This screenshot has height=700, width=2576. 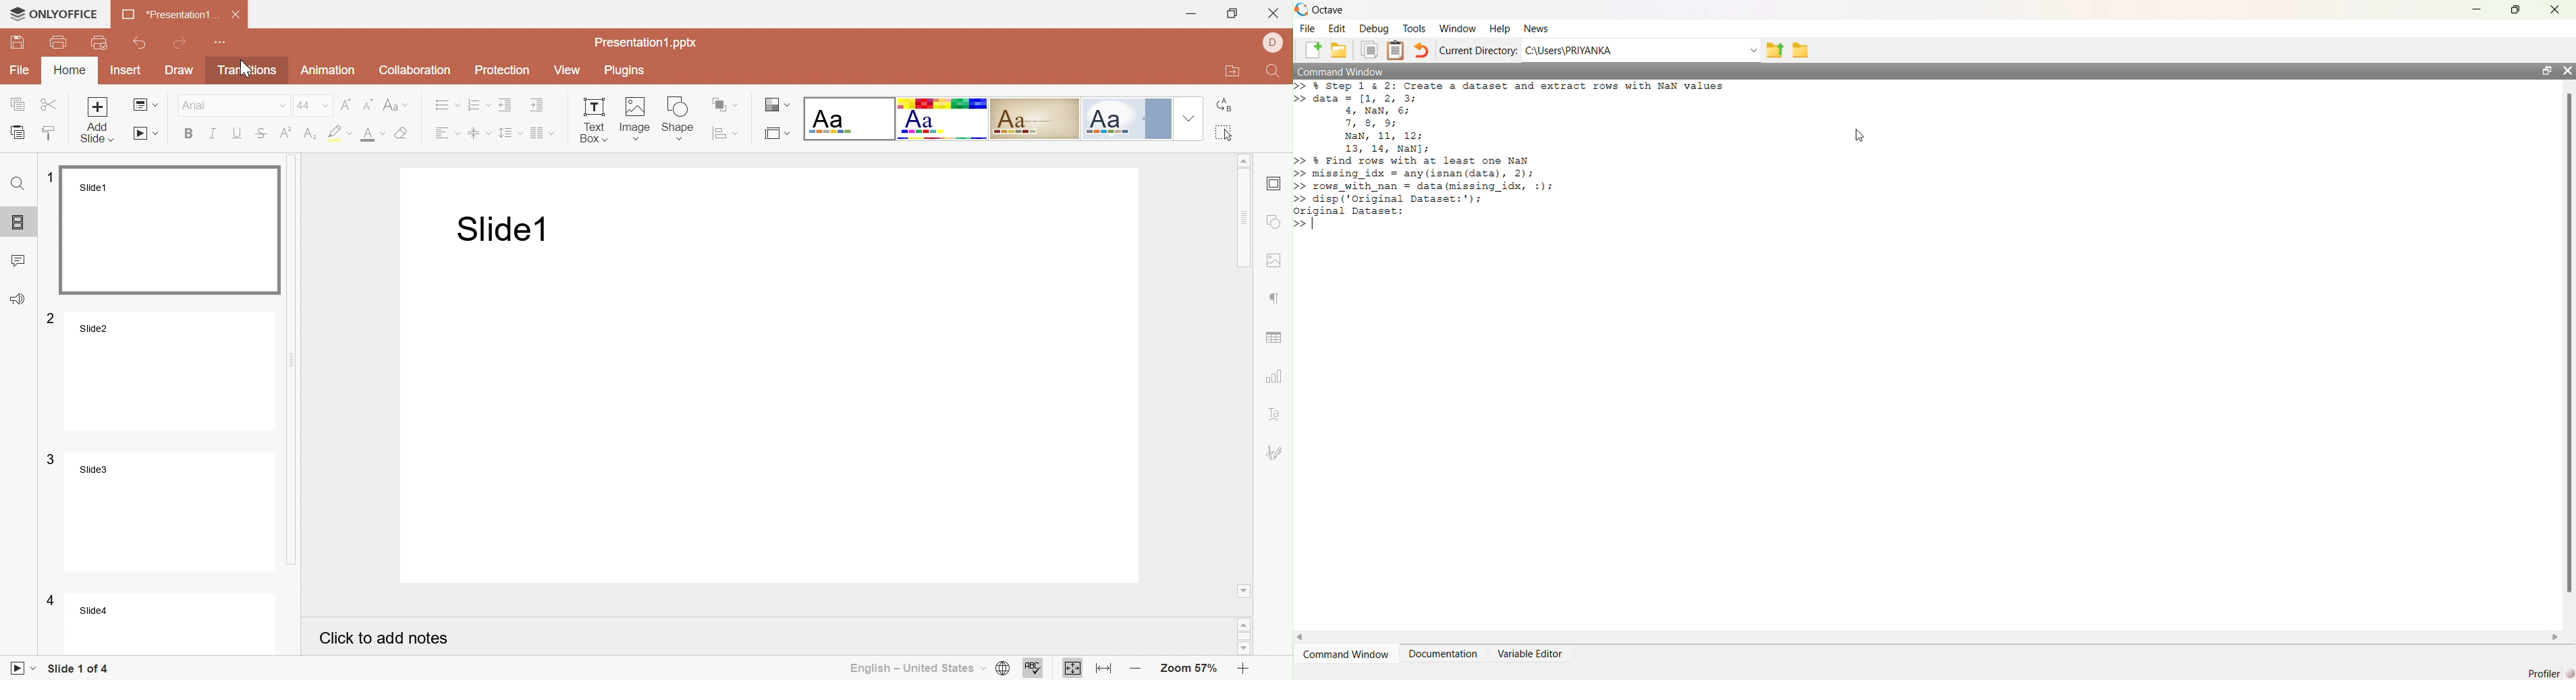 I want to click on Presentation slide, so click(x=777, y=410).